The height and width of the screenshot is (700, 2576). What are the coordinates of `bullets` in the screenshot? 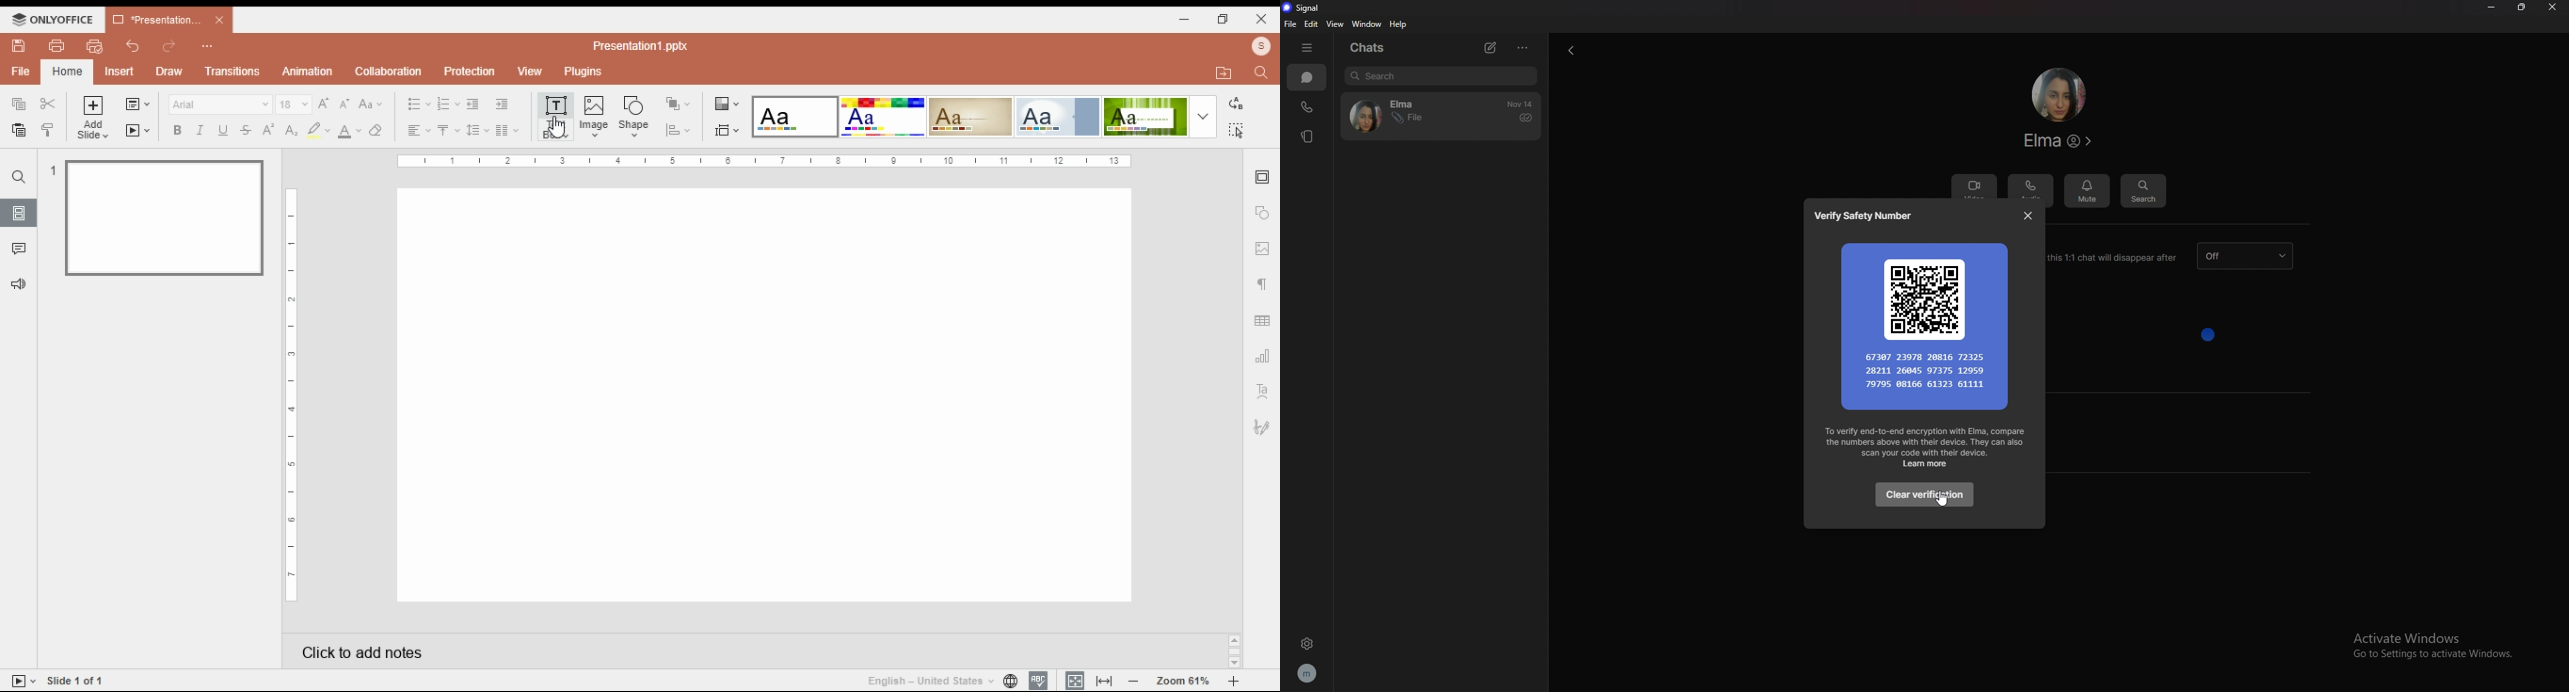 It's located at (418, 103).